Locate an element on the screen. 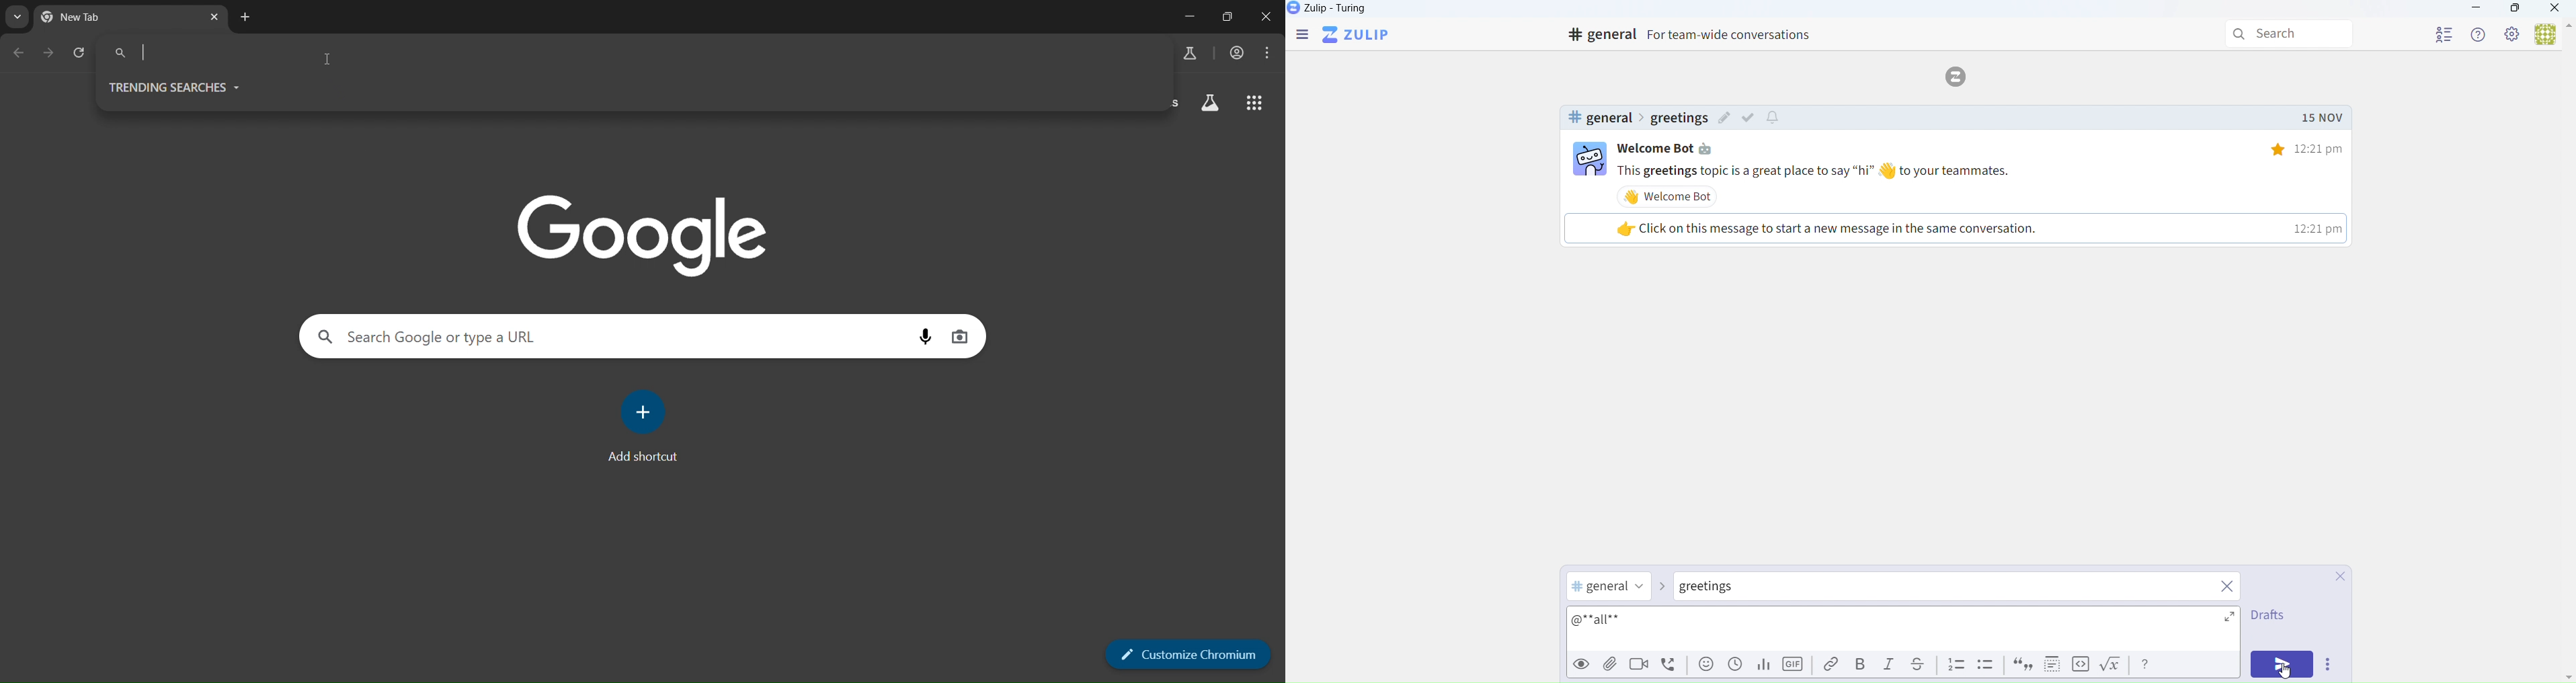  Formula is located at coordinates (2114, 667).